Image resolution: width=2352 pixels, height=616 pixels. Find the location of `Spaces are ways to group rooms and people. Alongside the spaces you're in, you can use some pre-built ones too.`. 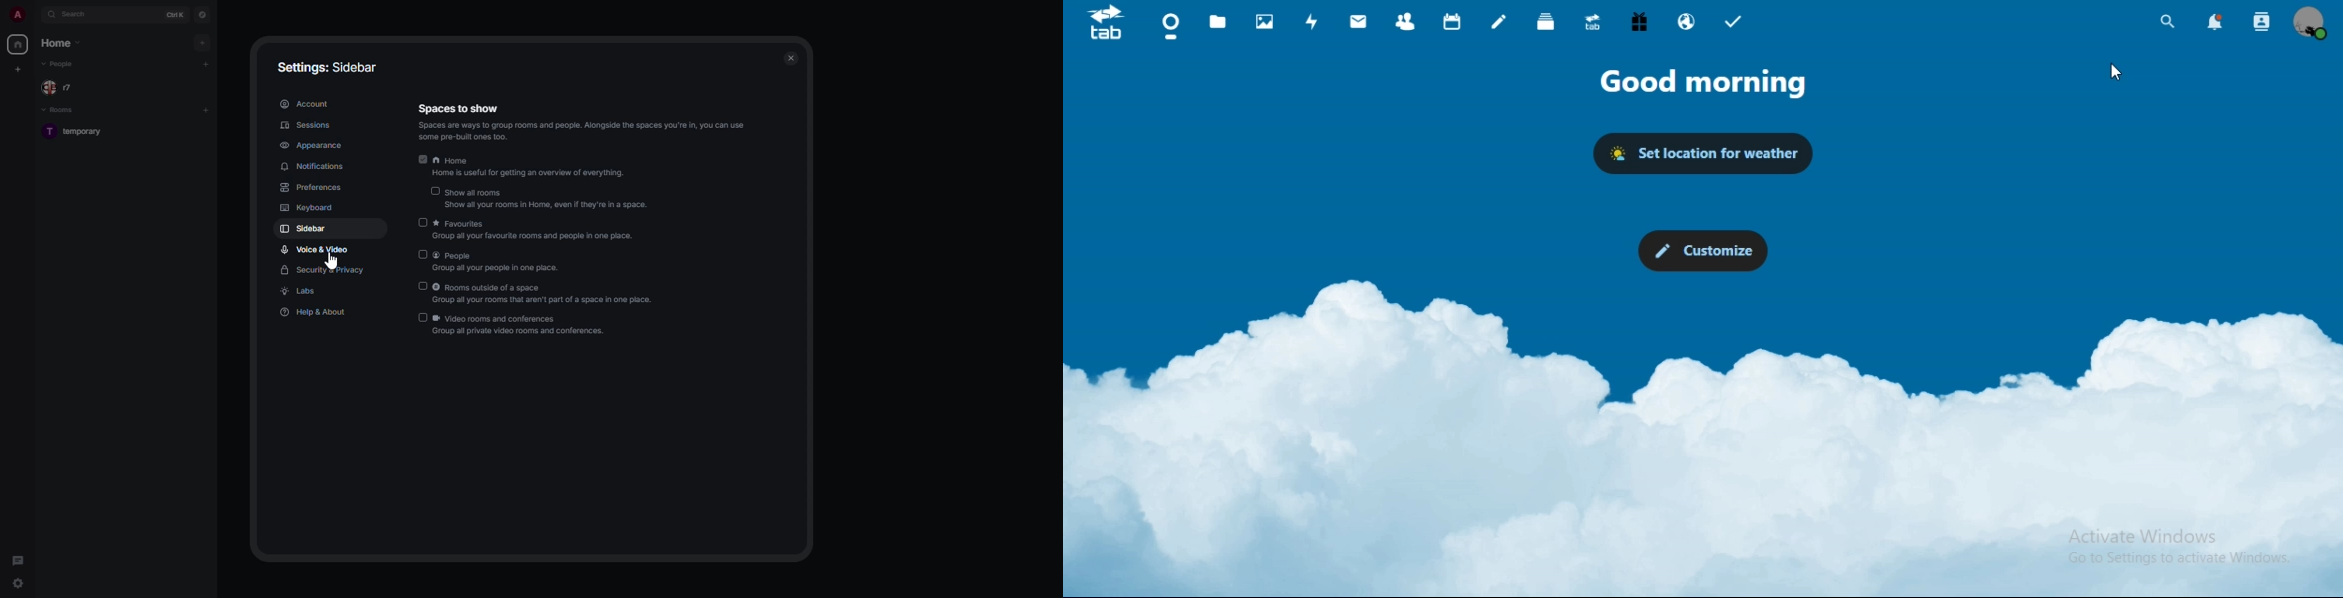

Spaces are ways to group rooms and people. Alongside the spaces you're in, you can use some pre-built ones too. is located at coordinates (593, 131).